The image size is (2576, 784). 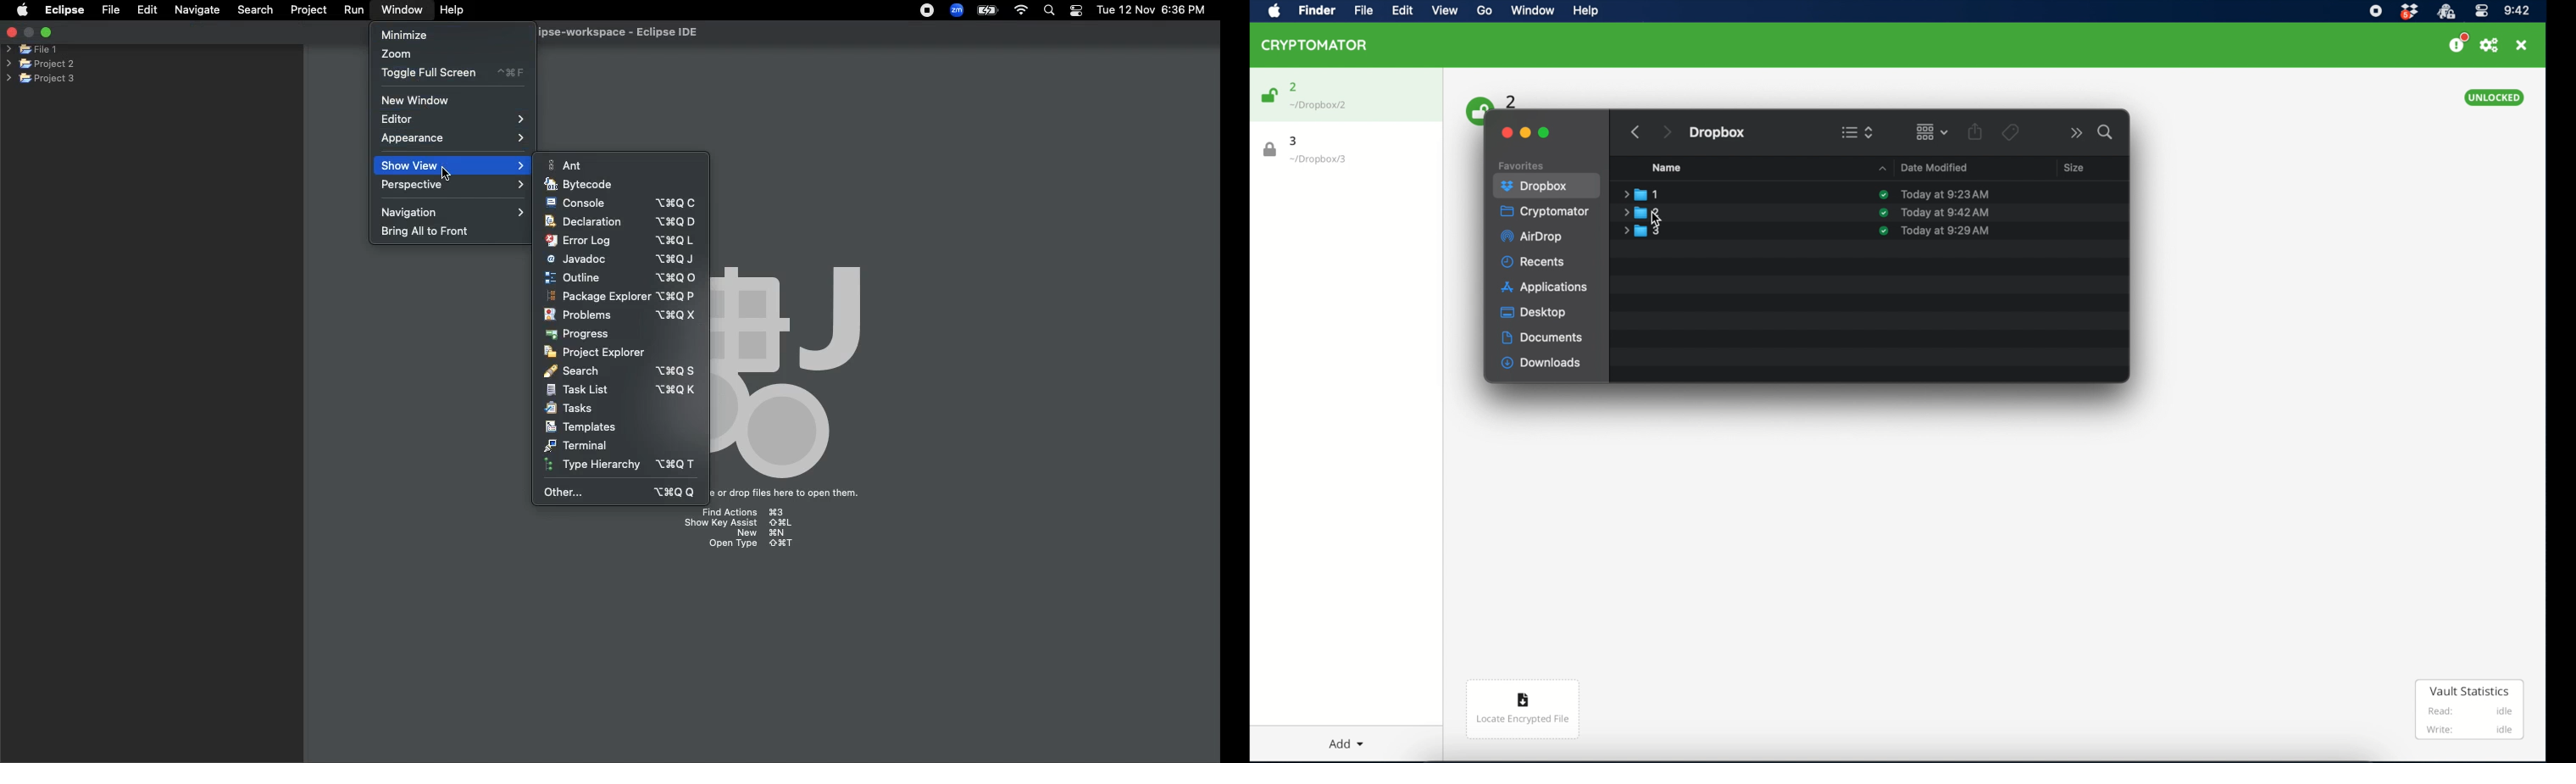 What do you see at coordinates (1318, 160) in the screenshot?
I see `location` at bounding box center [1318, 160].